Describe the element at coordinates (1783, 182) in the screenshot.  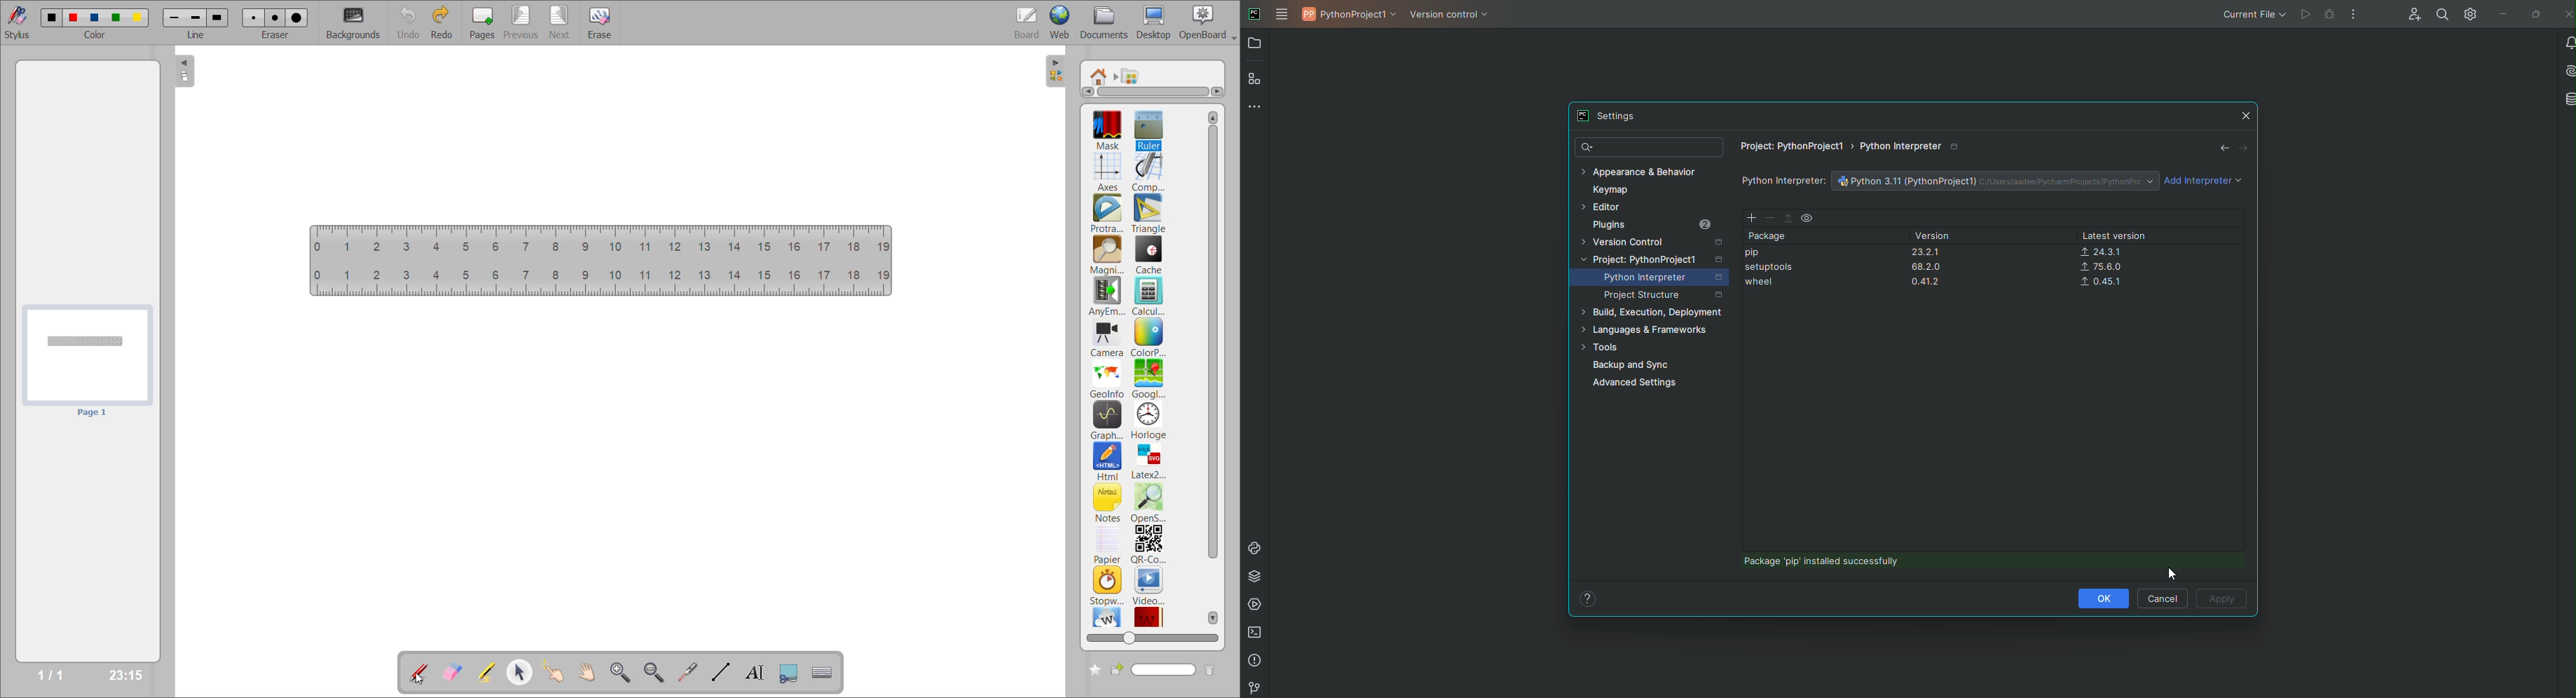
I see `Python Interpreter` at that location.